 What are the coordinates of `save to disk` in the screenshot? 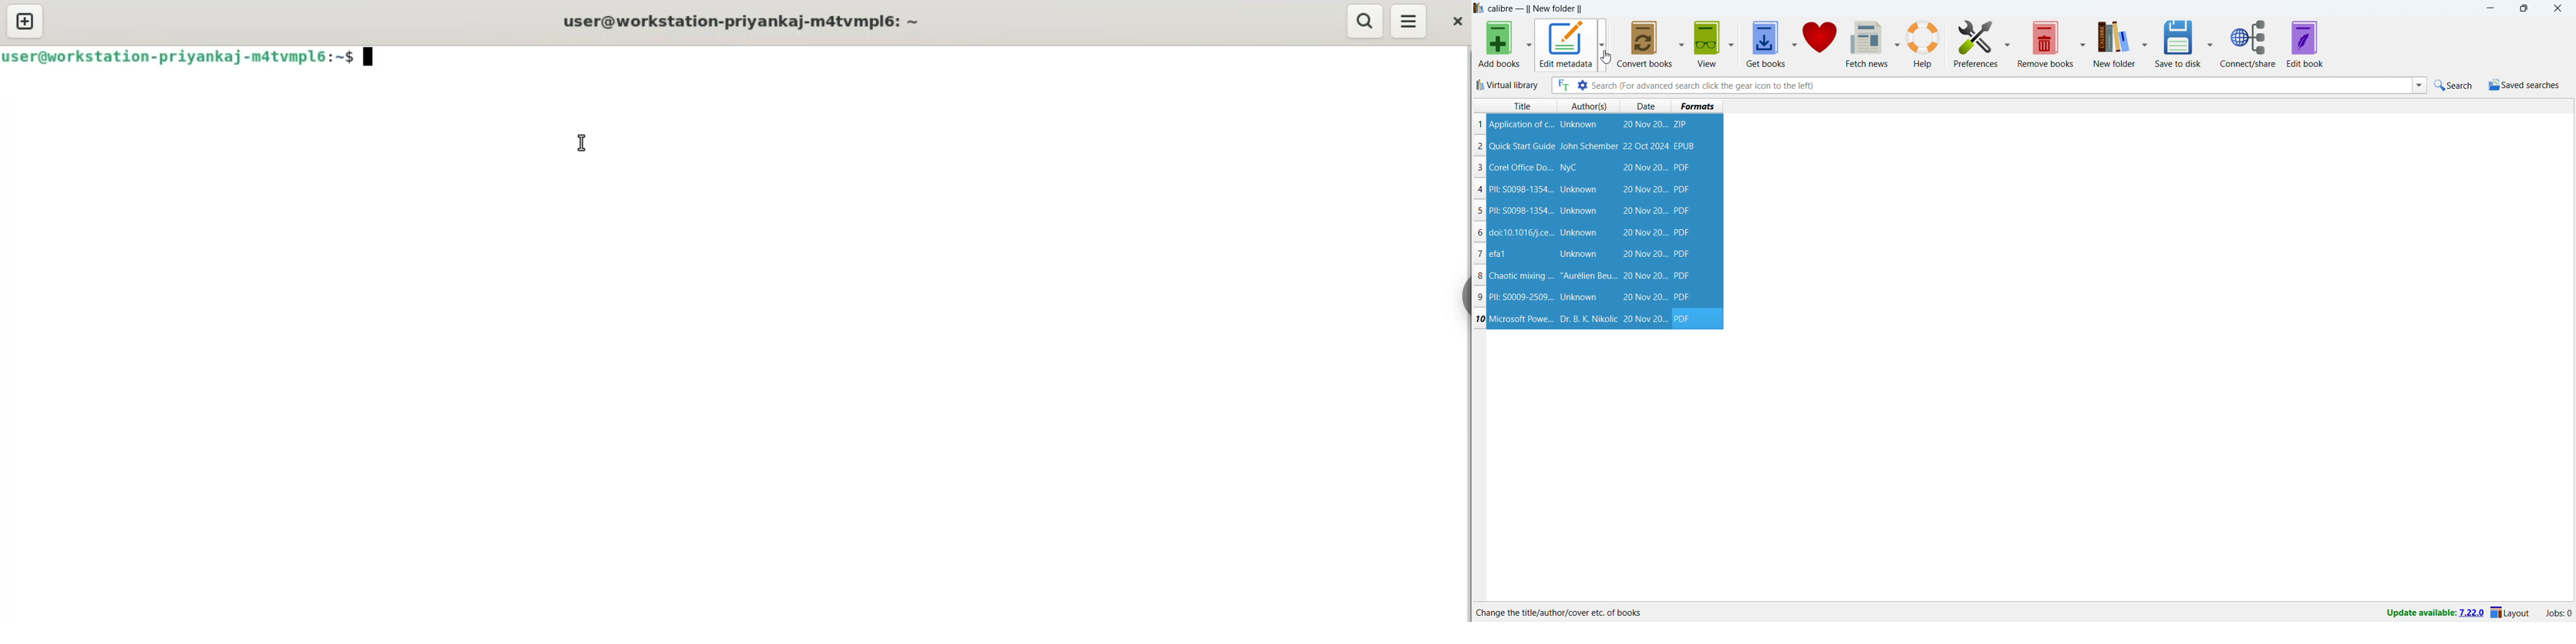 It's located at (2180, 43).